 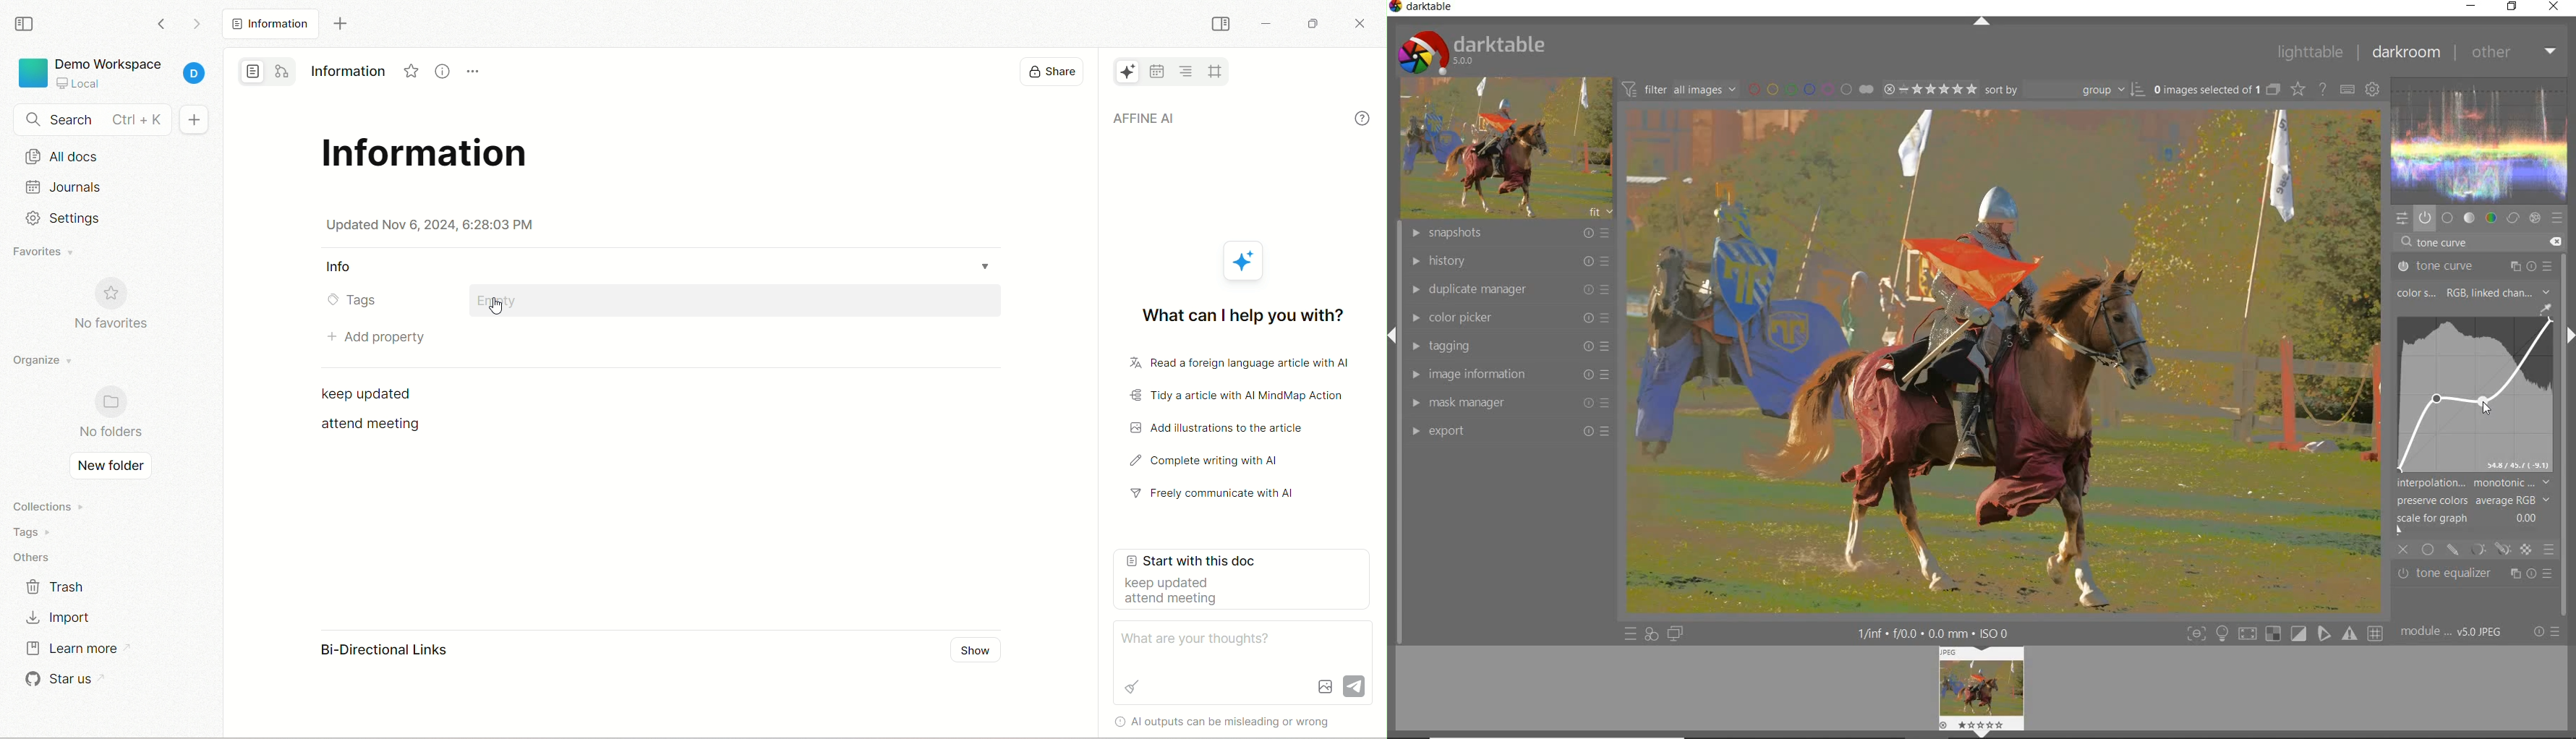 What do you see at coordinates (370, 336) in the screenshot?
I see `add property` at bounding box center [370, 336].